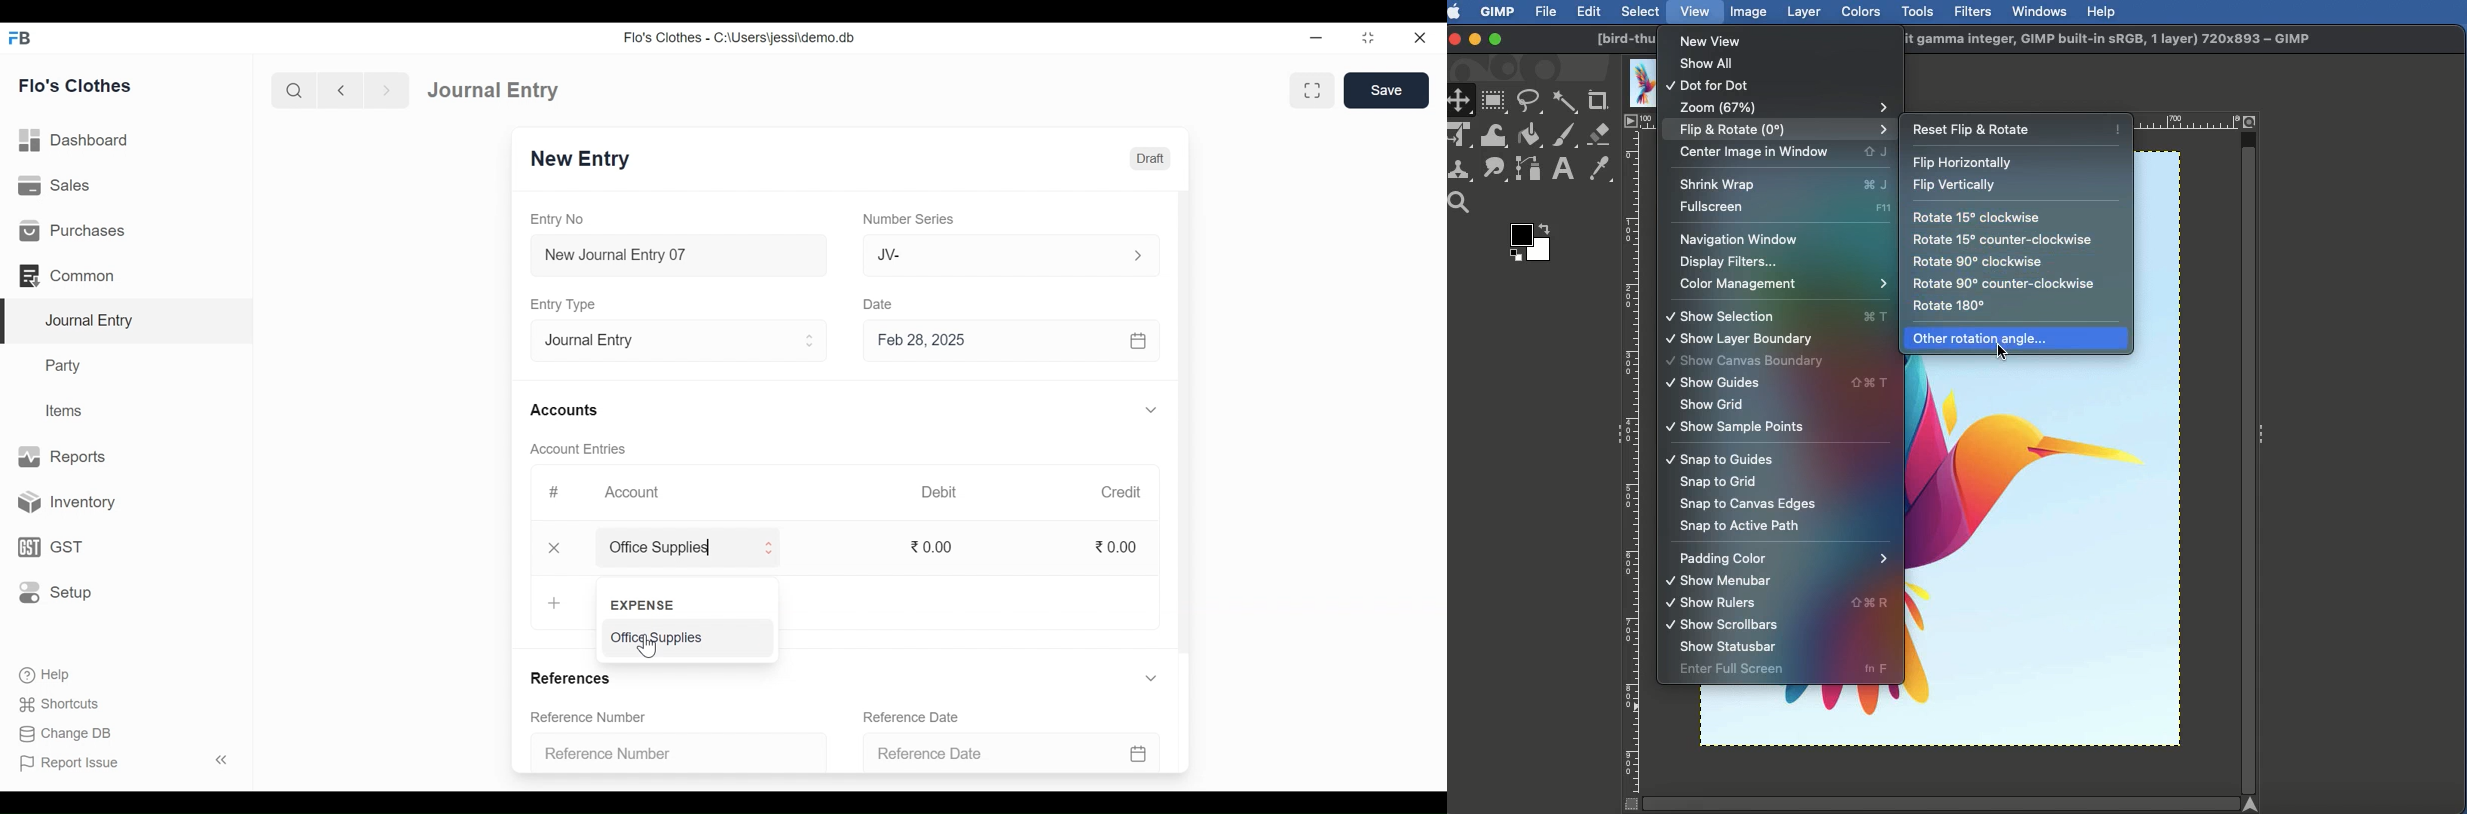 The width and height of the screenshot is (2492, 840). What do you see at coordinates (742, 38) in the screenshot?
I see `Flo's Clothes - C:\Users\jessi\demo.db` at bounding box center [742, 38].